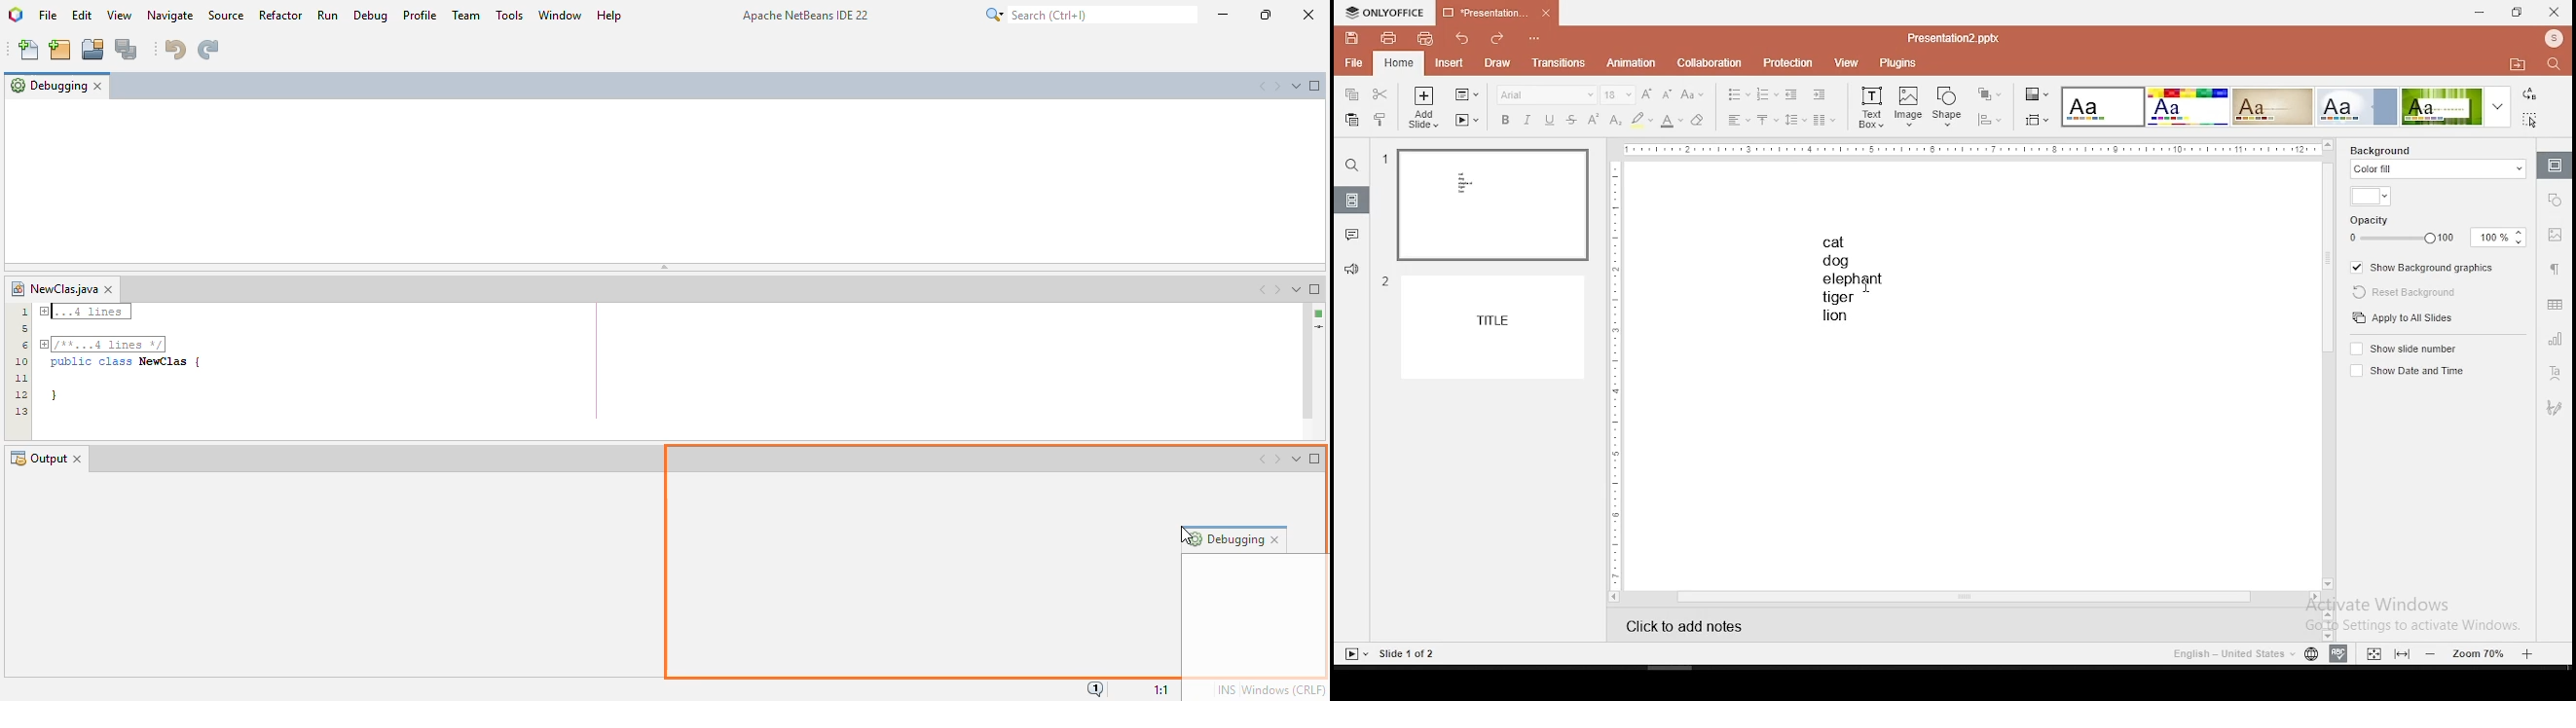 Image resolution: width=2576 pixels, height=728 pixels. Describe the element at coordinates (1589, 119) in the screenshot. I see `superscript` at that location.